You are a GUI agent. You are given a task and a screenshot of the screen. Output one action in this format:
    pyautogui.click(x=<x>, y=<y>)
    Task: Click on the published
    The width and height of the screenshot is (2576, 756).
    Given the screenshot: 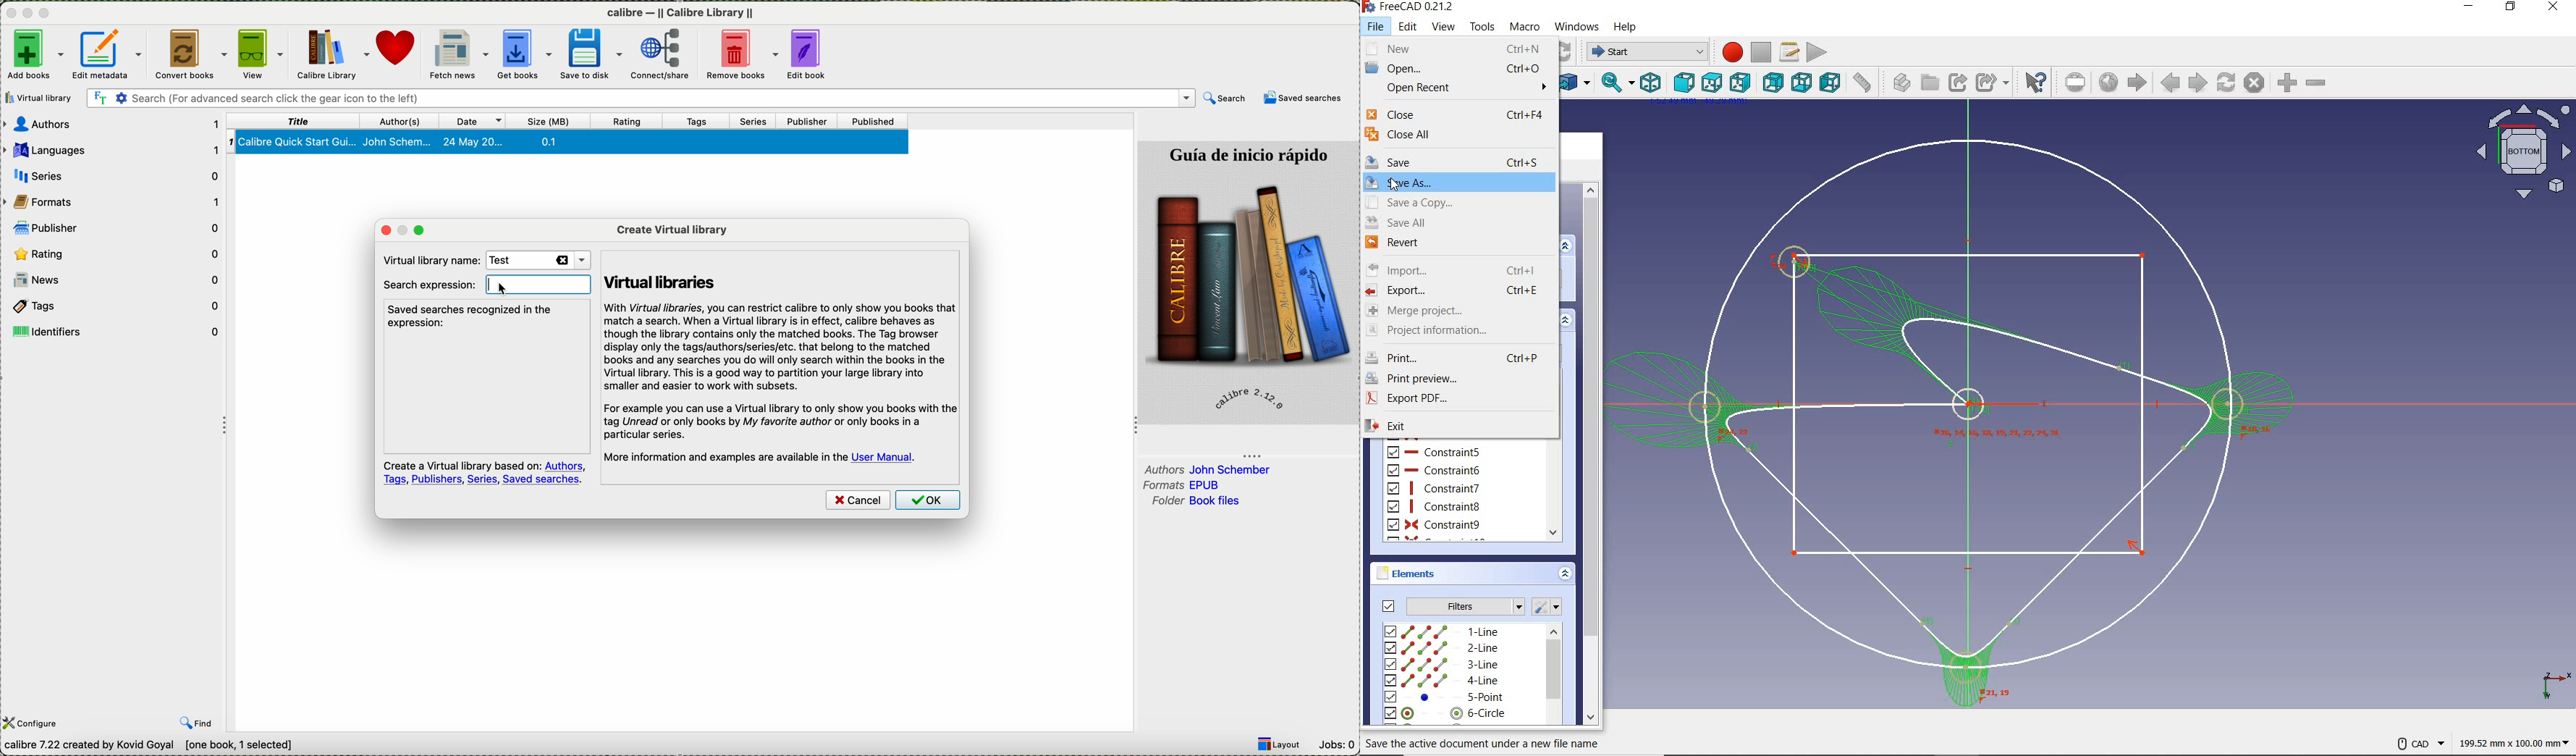 What is the action you would take?
    pyautogui.click(x=874, y=120)
    